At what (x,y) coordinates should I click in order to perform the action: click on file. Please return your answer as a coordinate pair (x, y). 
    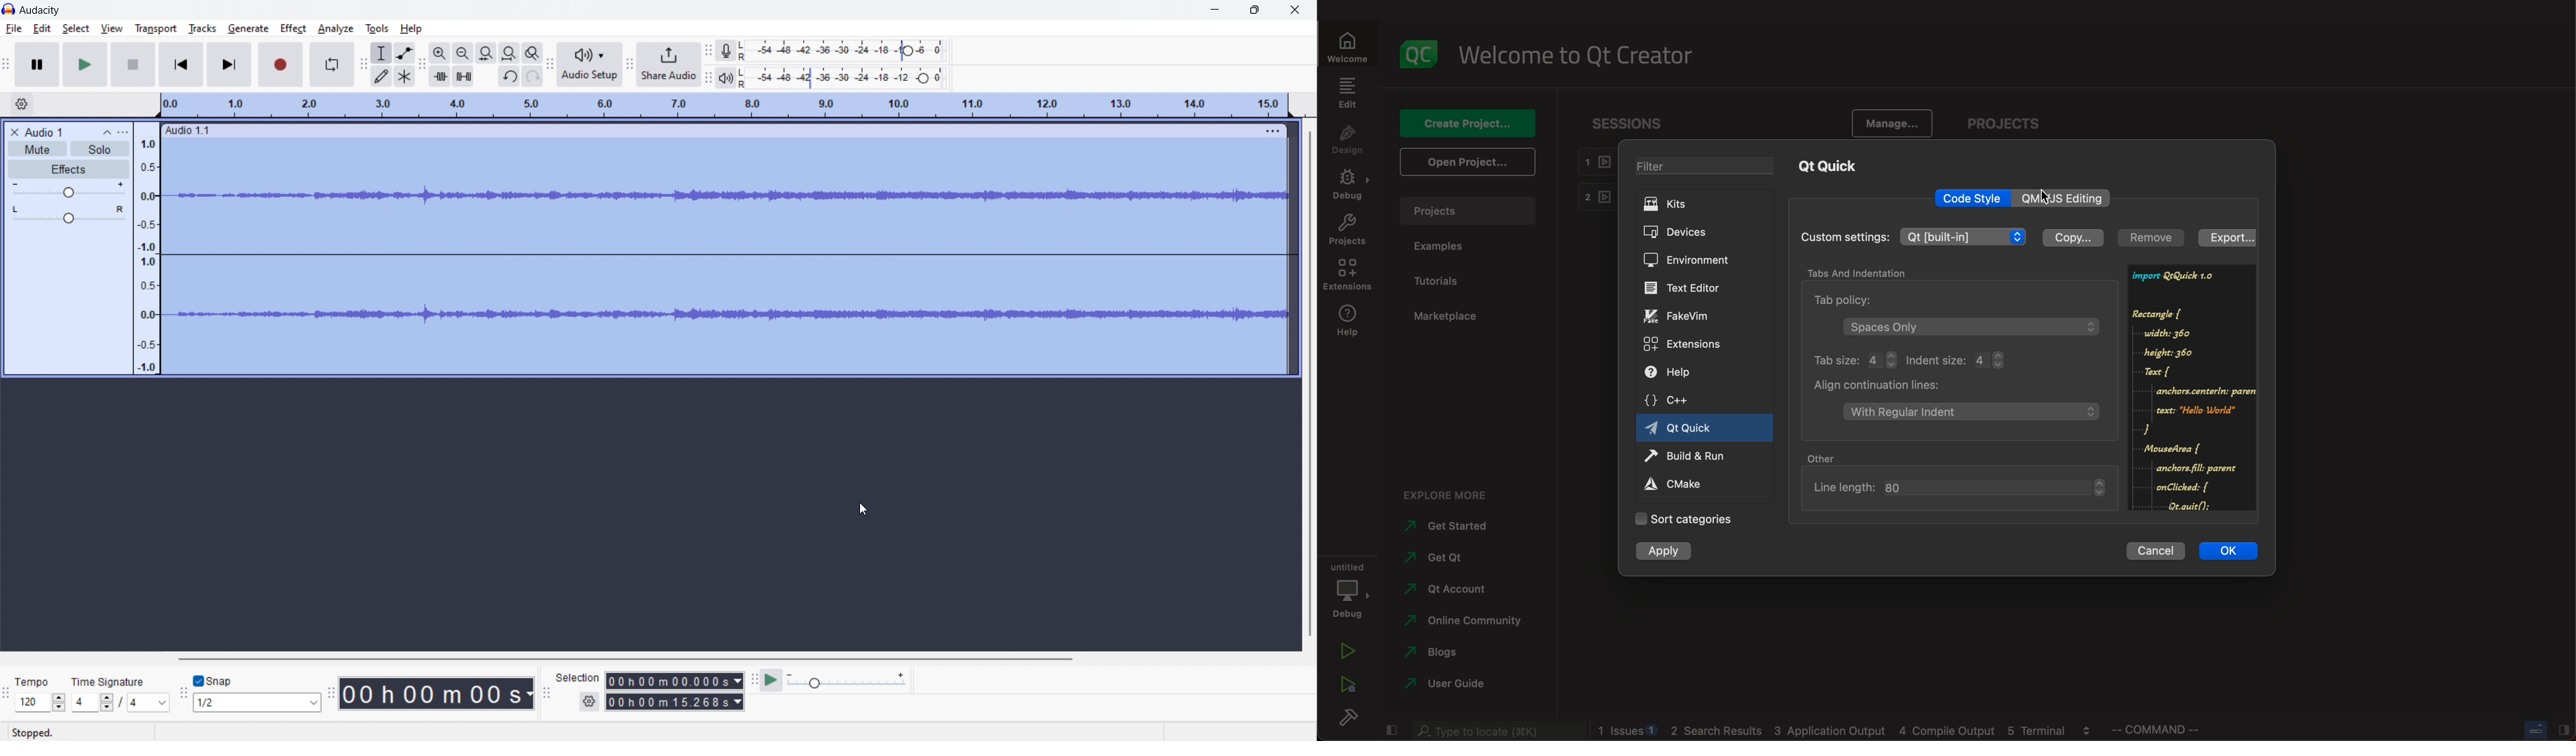
    Looking at the image, I should click on (13, 30).